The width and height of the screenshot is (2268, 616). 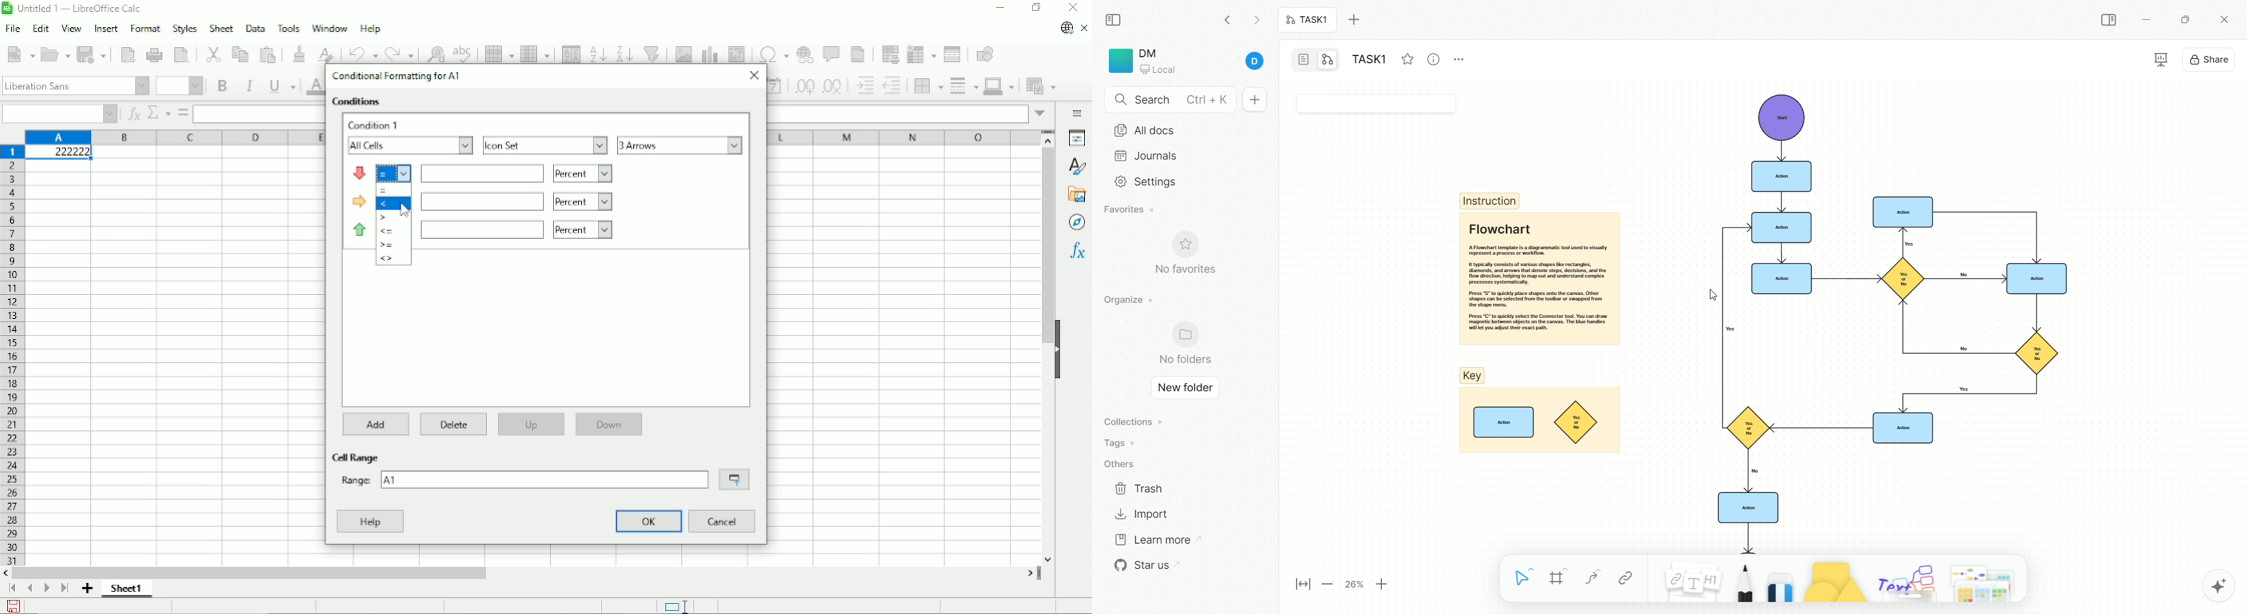 What do you see at coordinates (159, 113) in the screenshot?
I see `Select function` at bounding box center [159, 113].